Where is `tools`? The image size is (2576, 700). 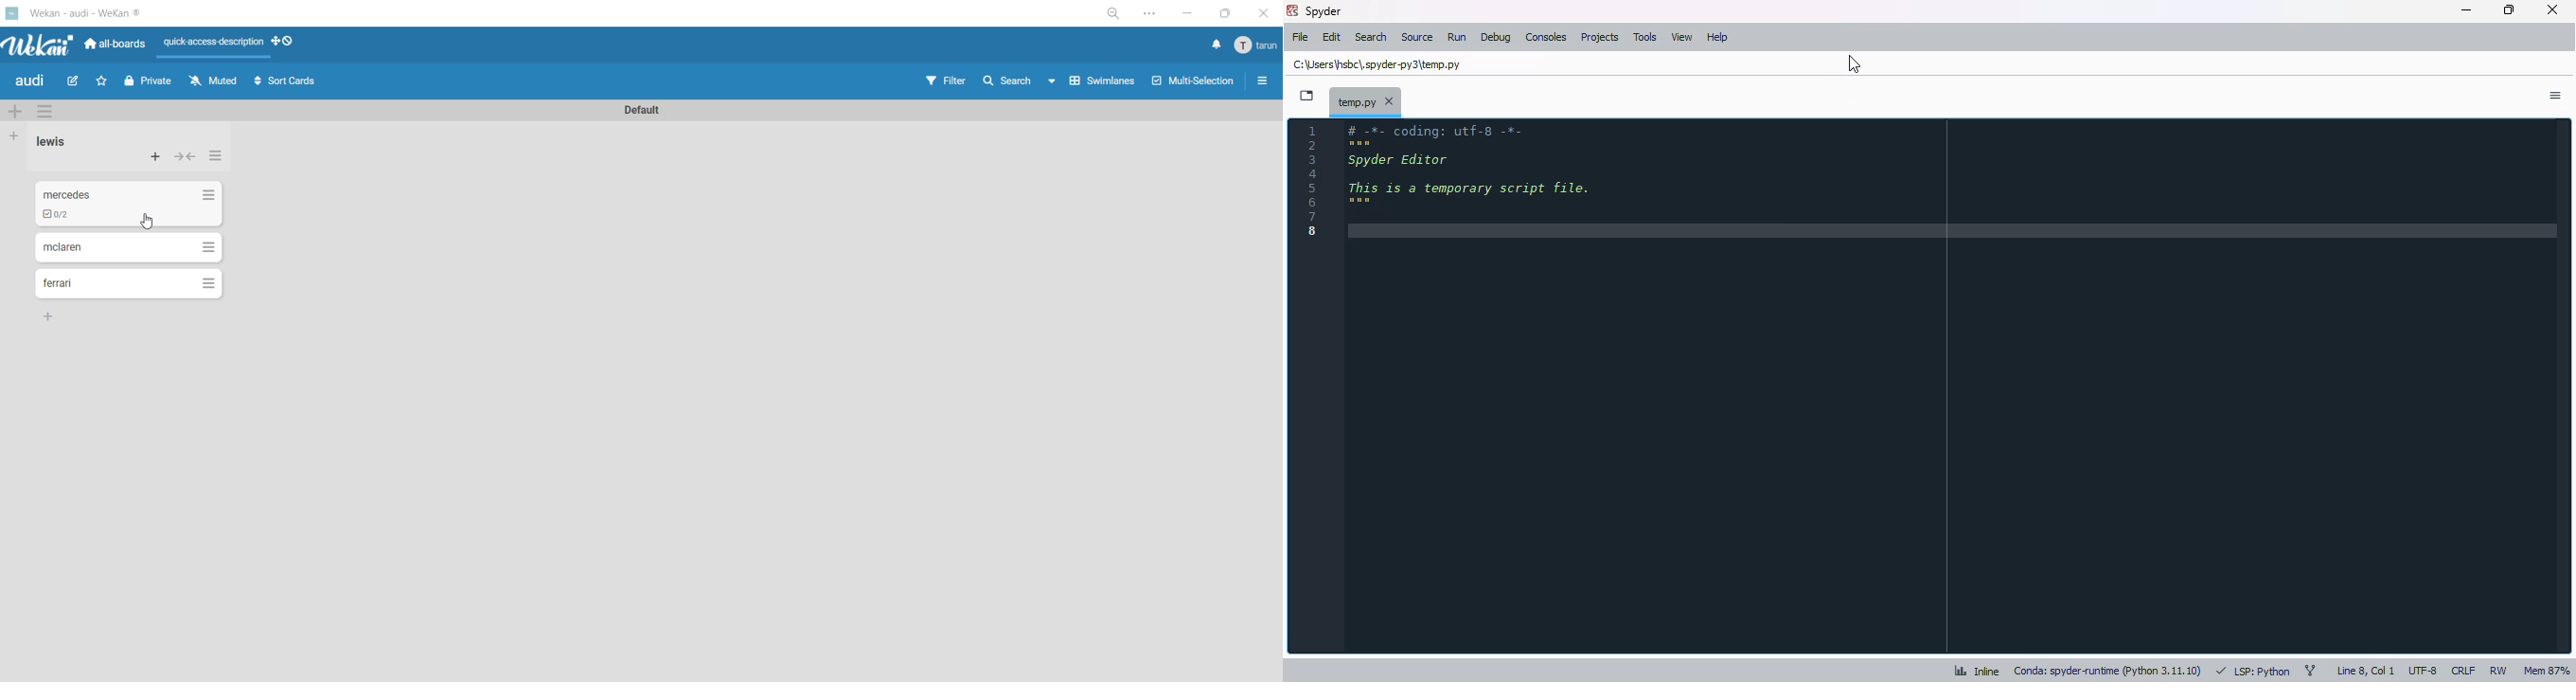 tools is located at coordinates (1643, 37).